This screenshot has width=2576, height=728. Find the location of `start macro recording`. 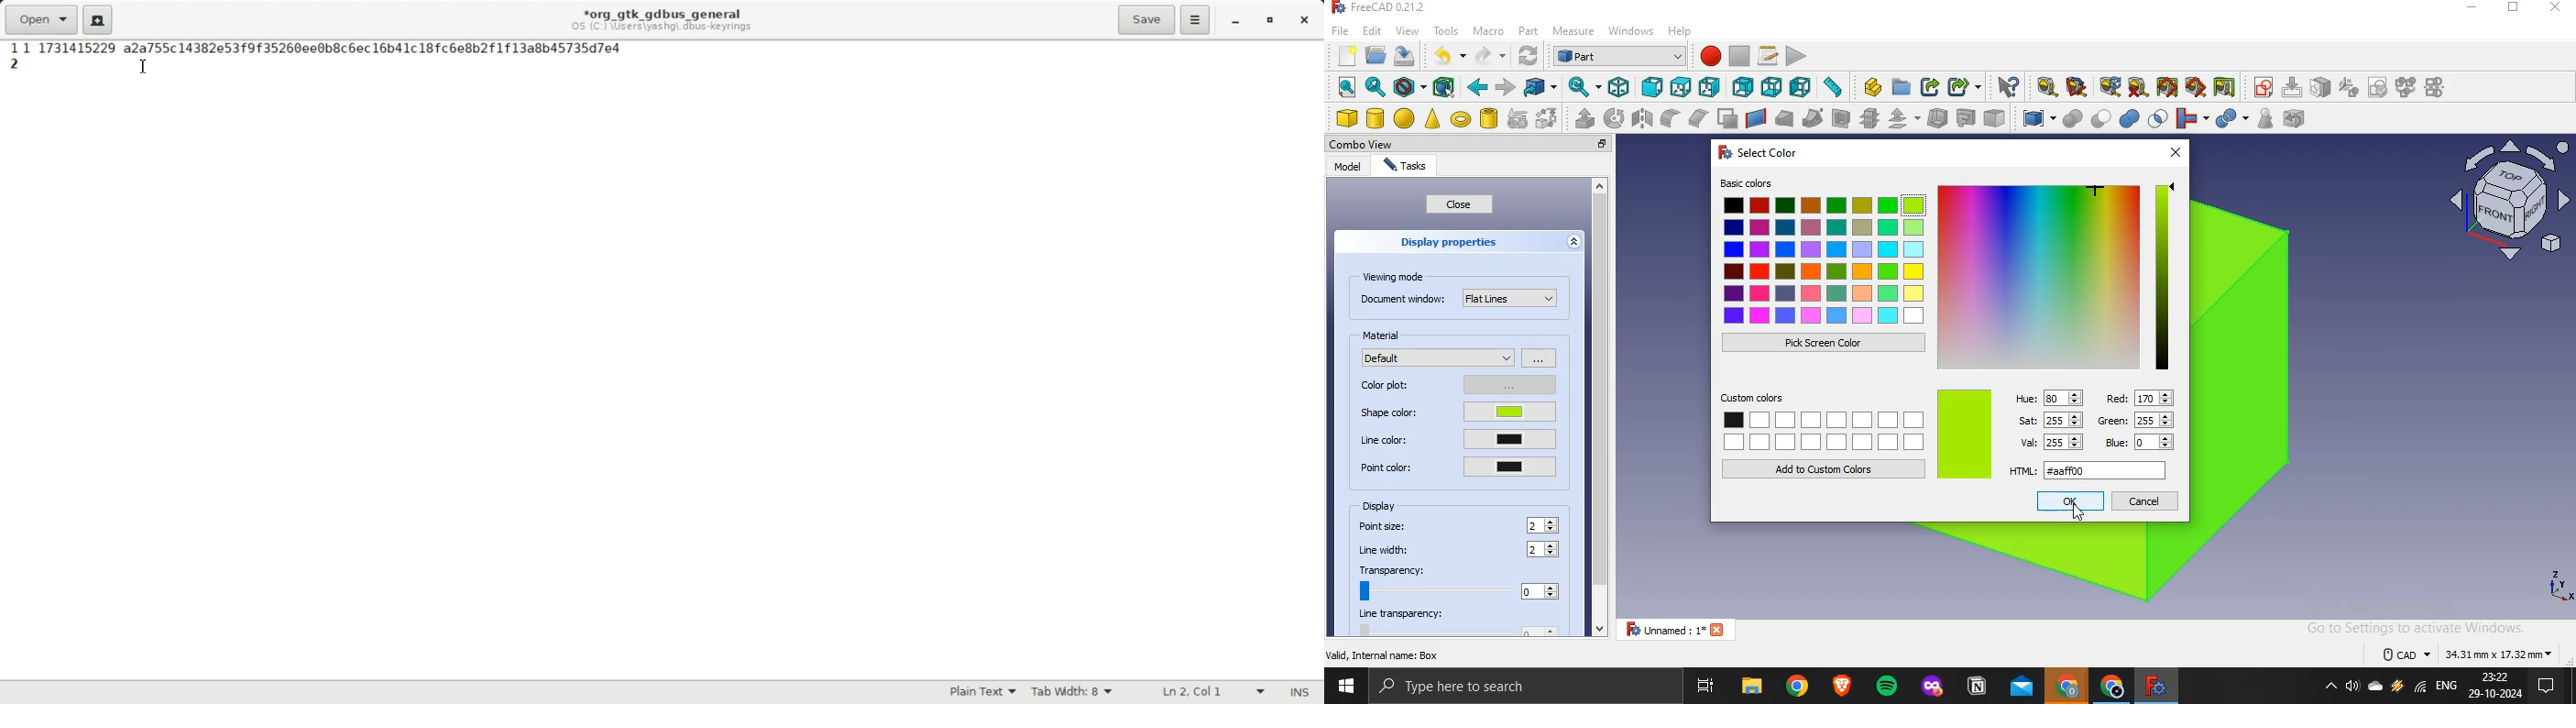

start macro recording is located at coordinates (1710, 55).